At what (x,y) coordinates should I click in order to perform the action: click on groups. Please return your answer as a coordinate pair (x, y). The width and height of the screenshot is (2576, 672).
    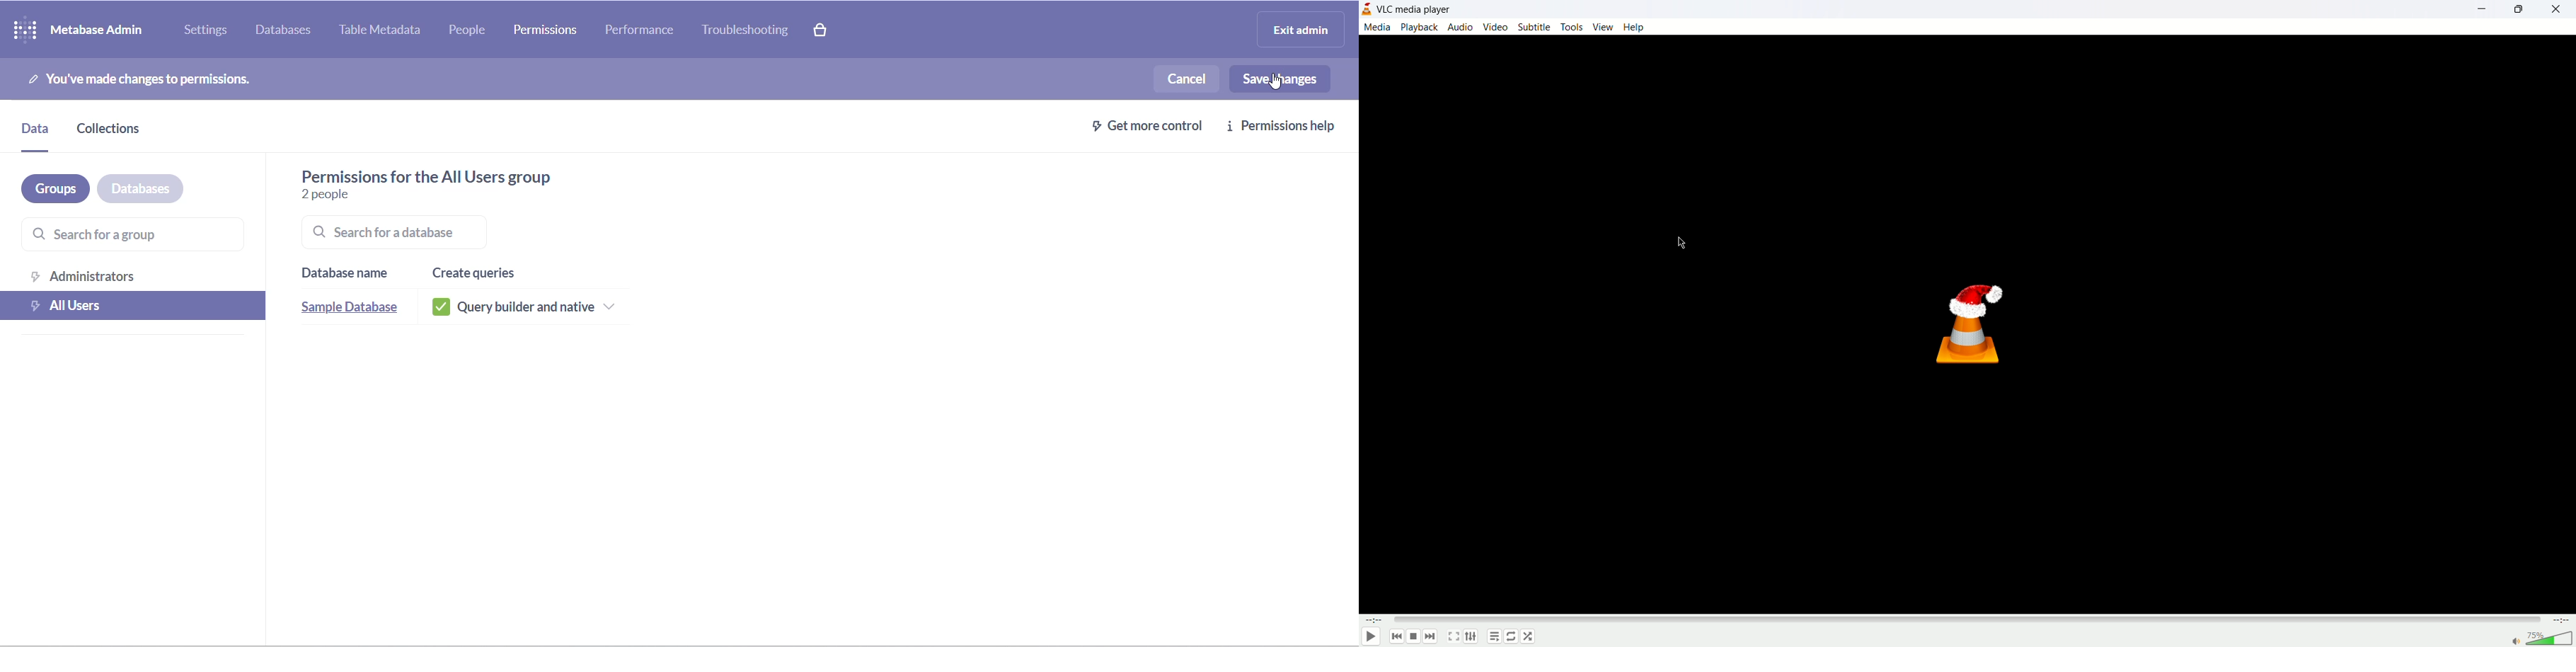
    Looking at the image, I should click on (47, 188).